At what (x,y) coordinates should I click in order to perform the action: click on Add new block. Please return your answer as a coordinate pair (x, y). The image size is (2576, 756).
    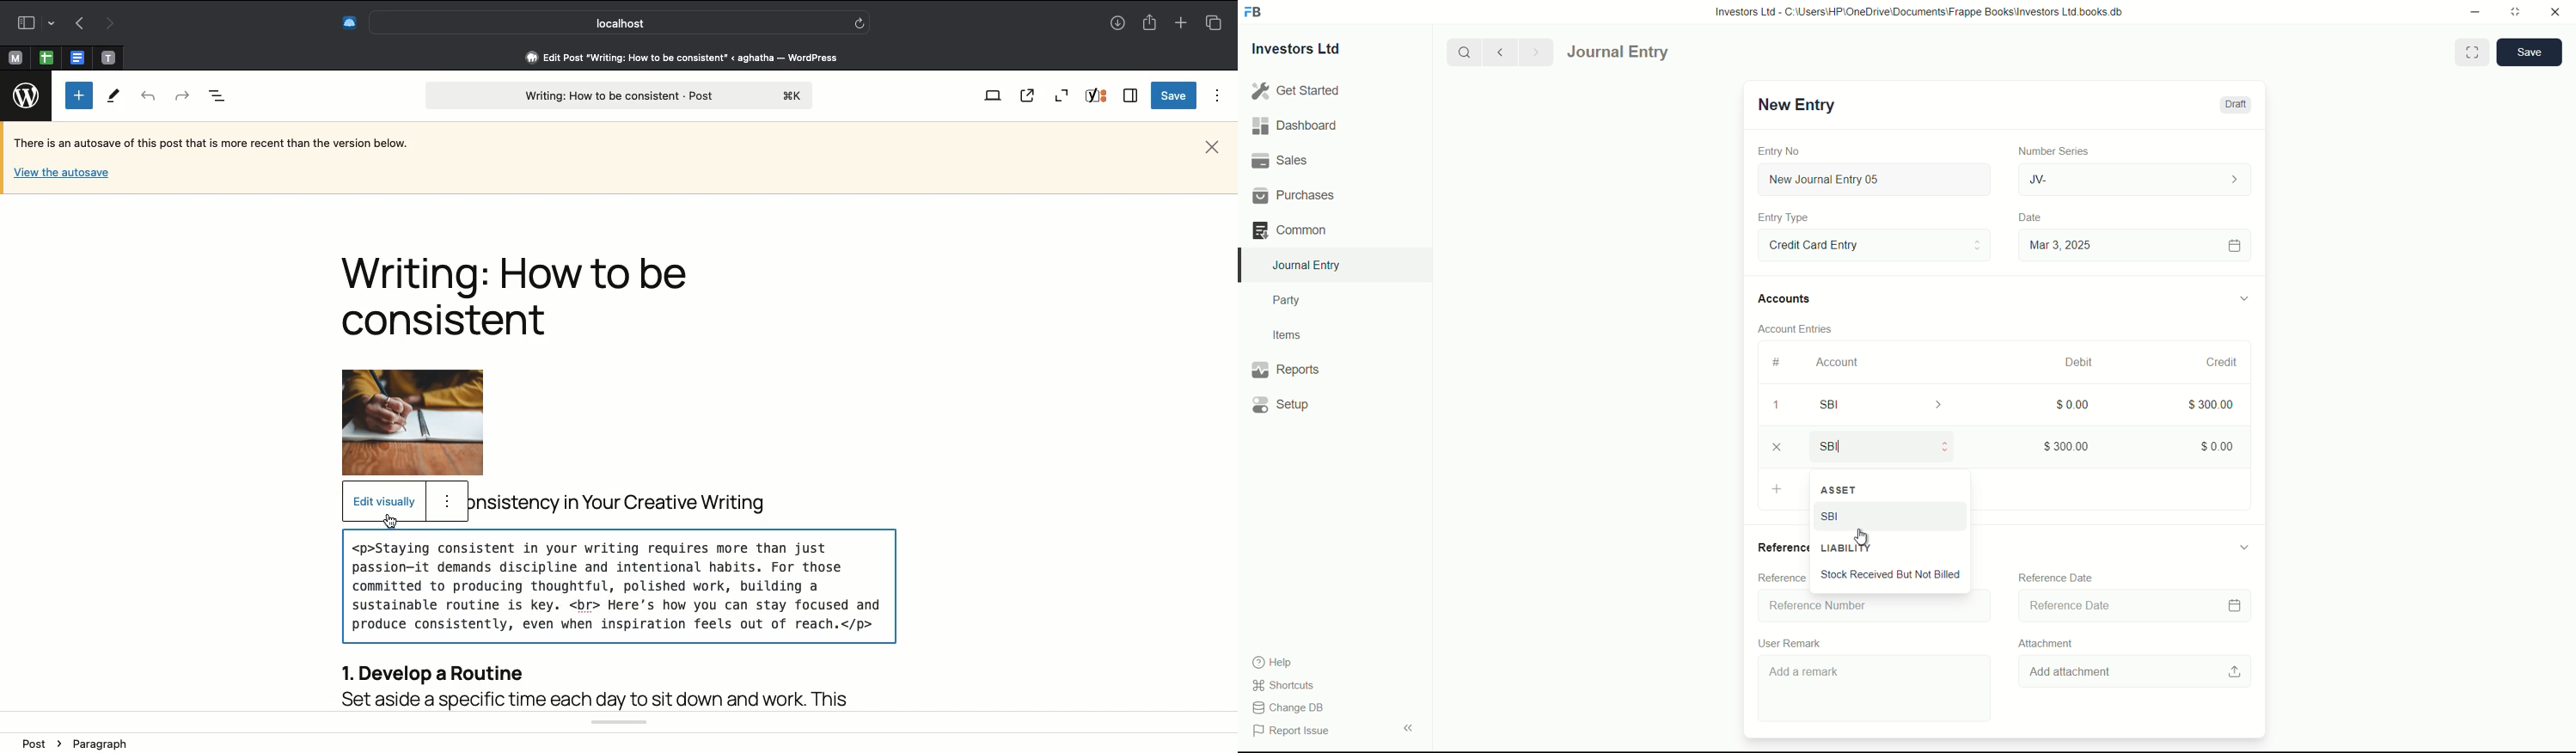
    Looking at the image, I should click on (79, 95).